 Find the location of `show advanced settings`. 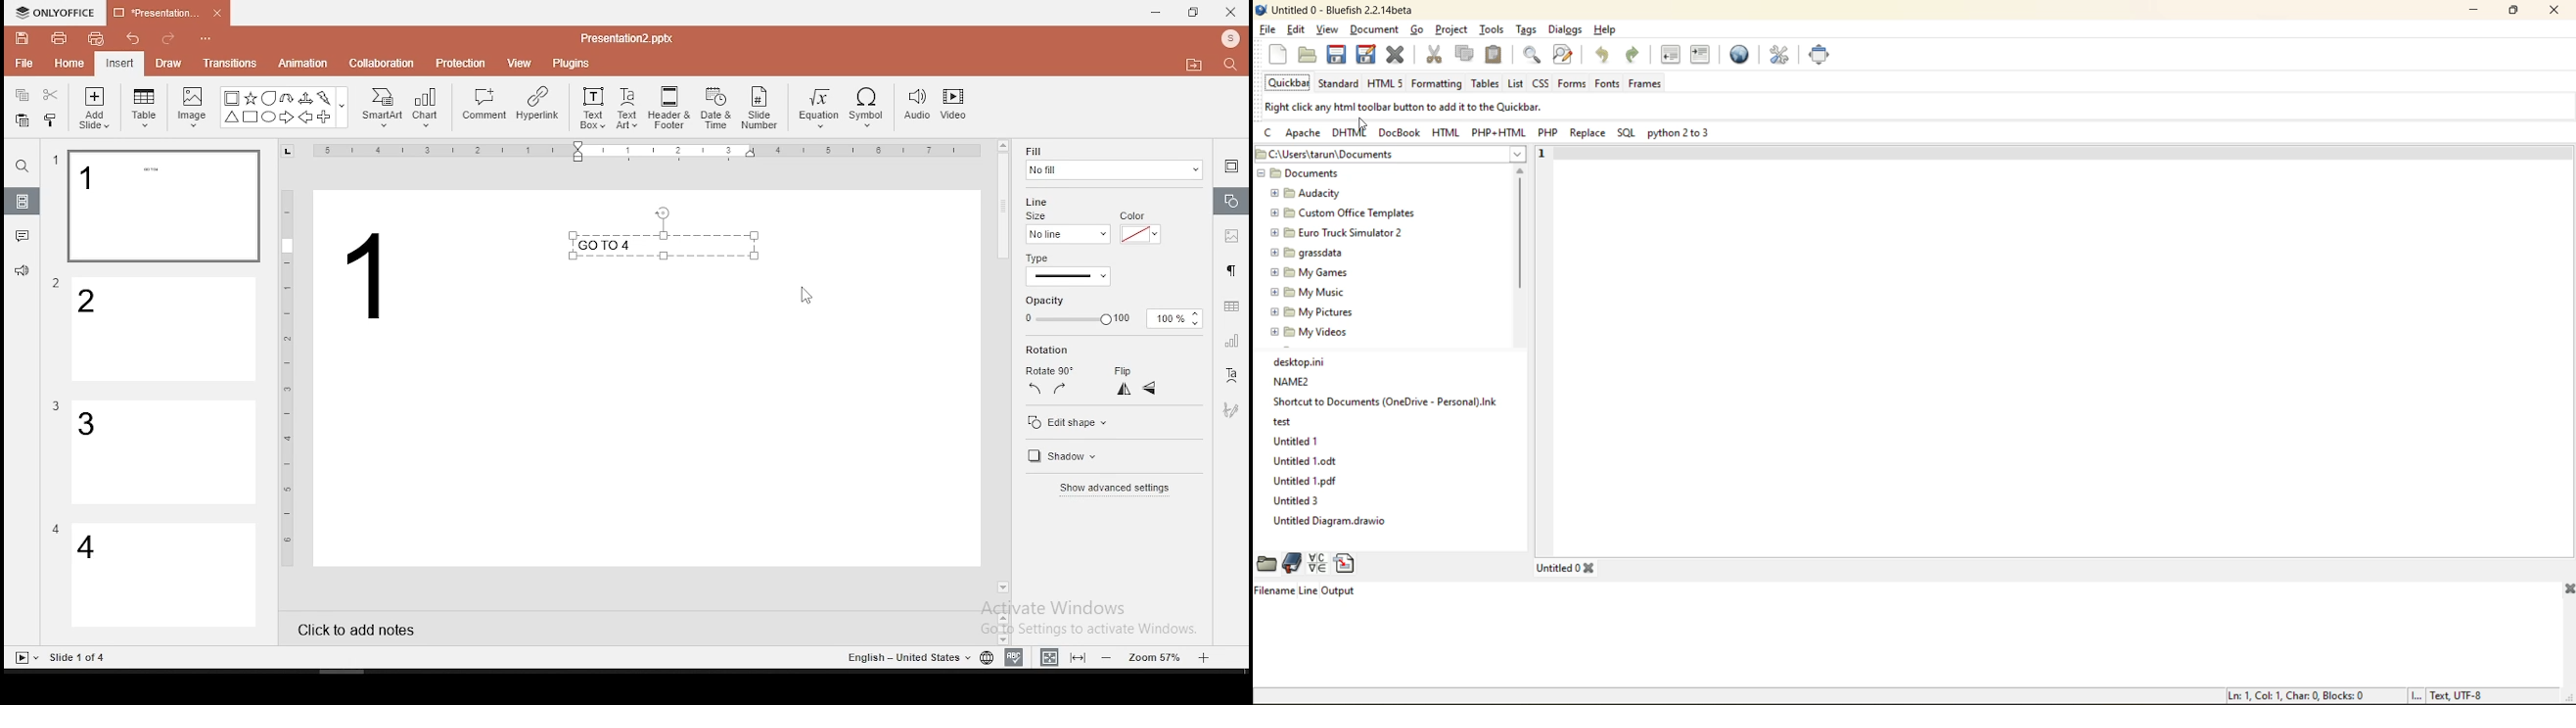

show advanced settings is located at coordinates (1117, 494).